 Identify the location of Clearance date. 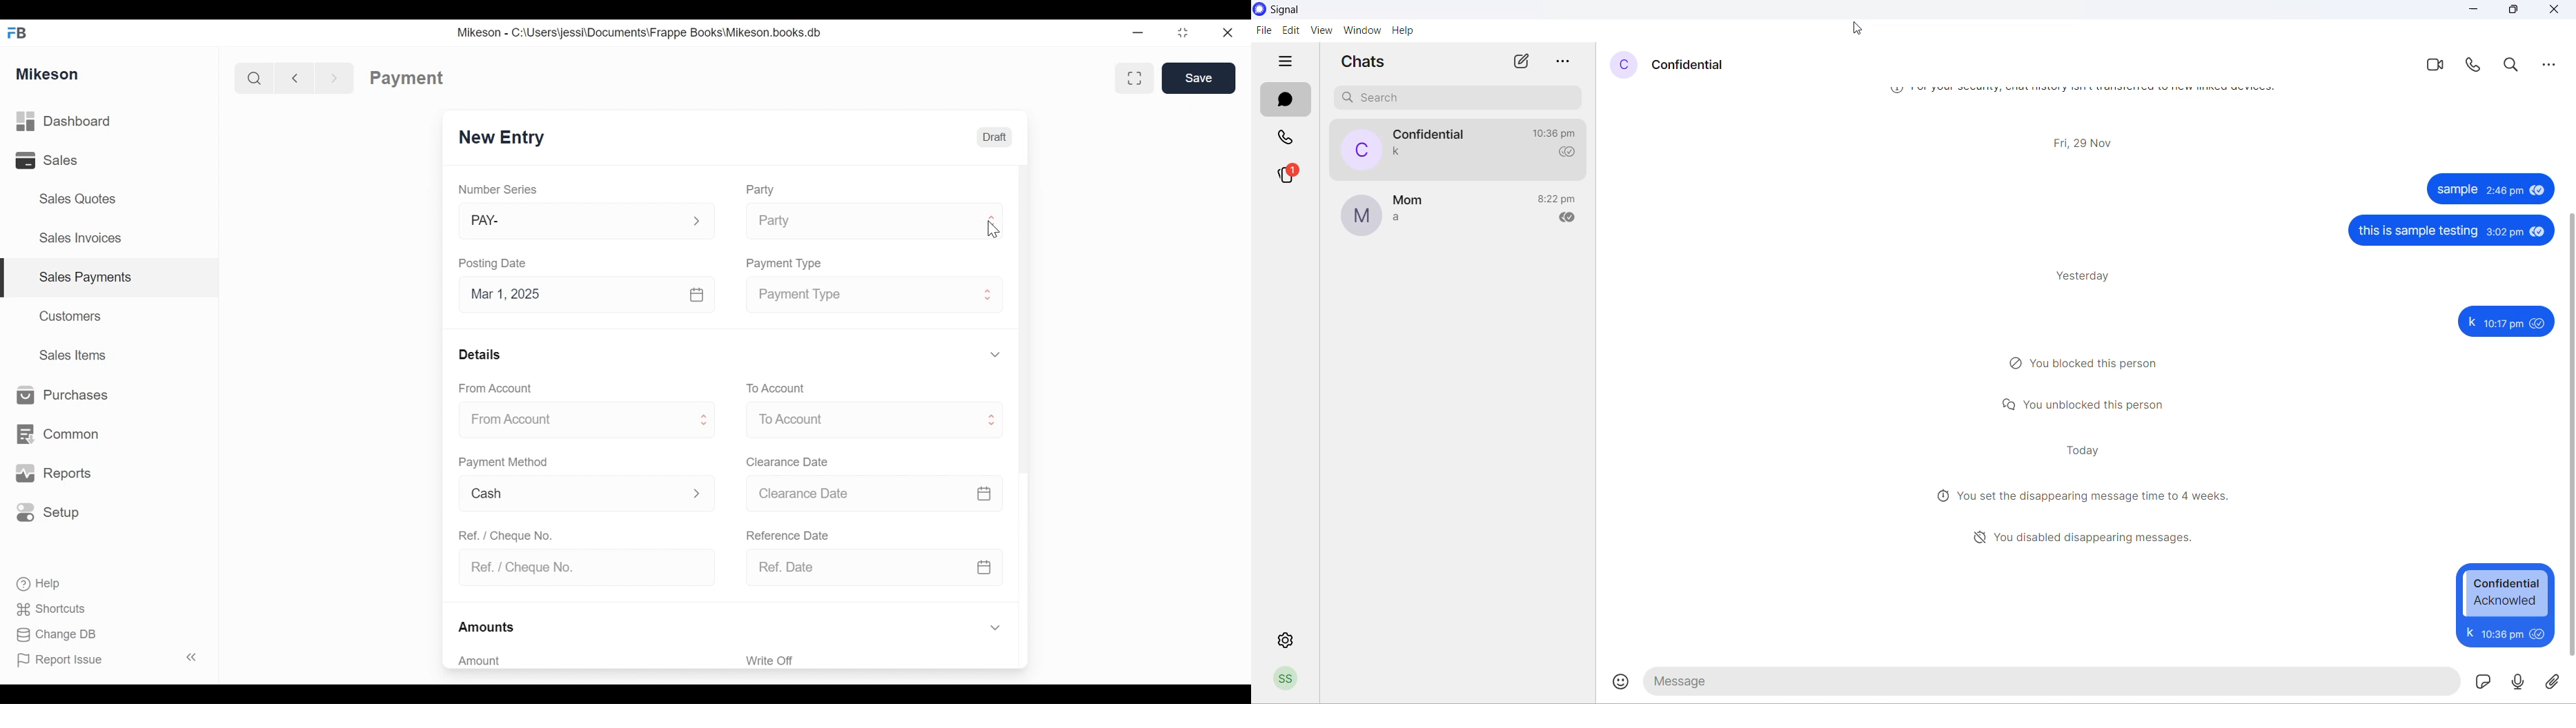
(879, 493).